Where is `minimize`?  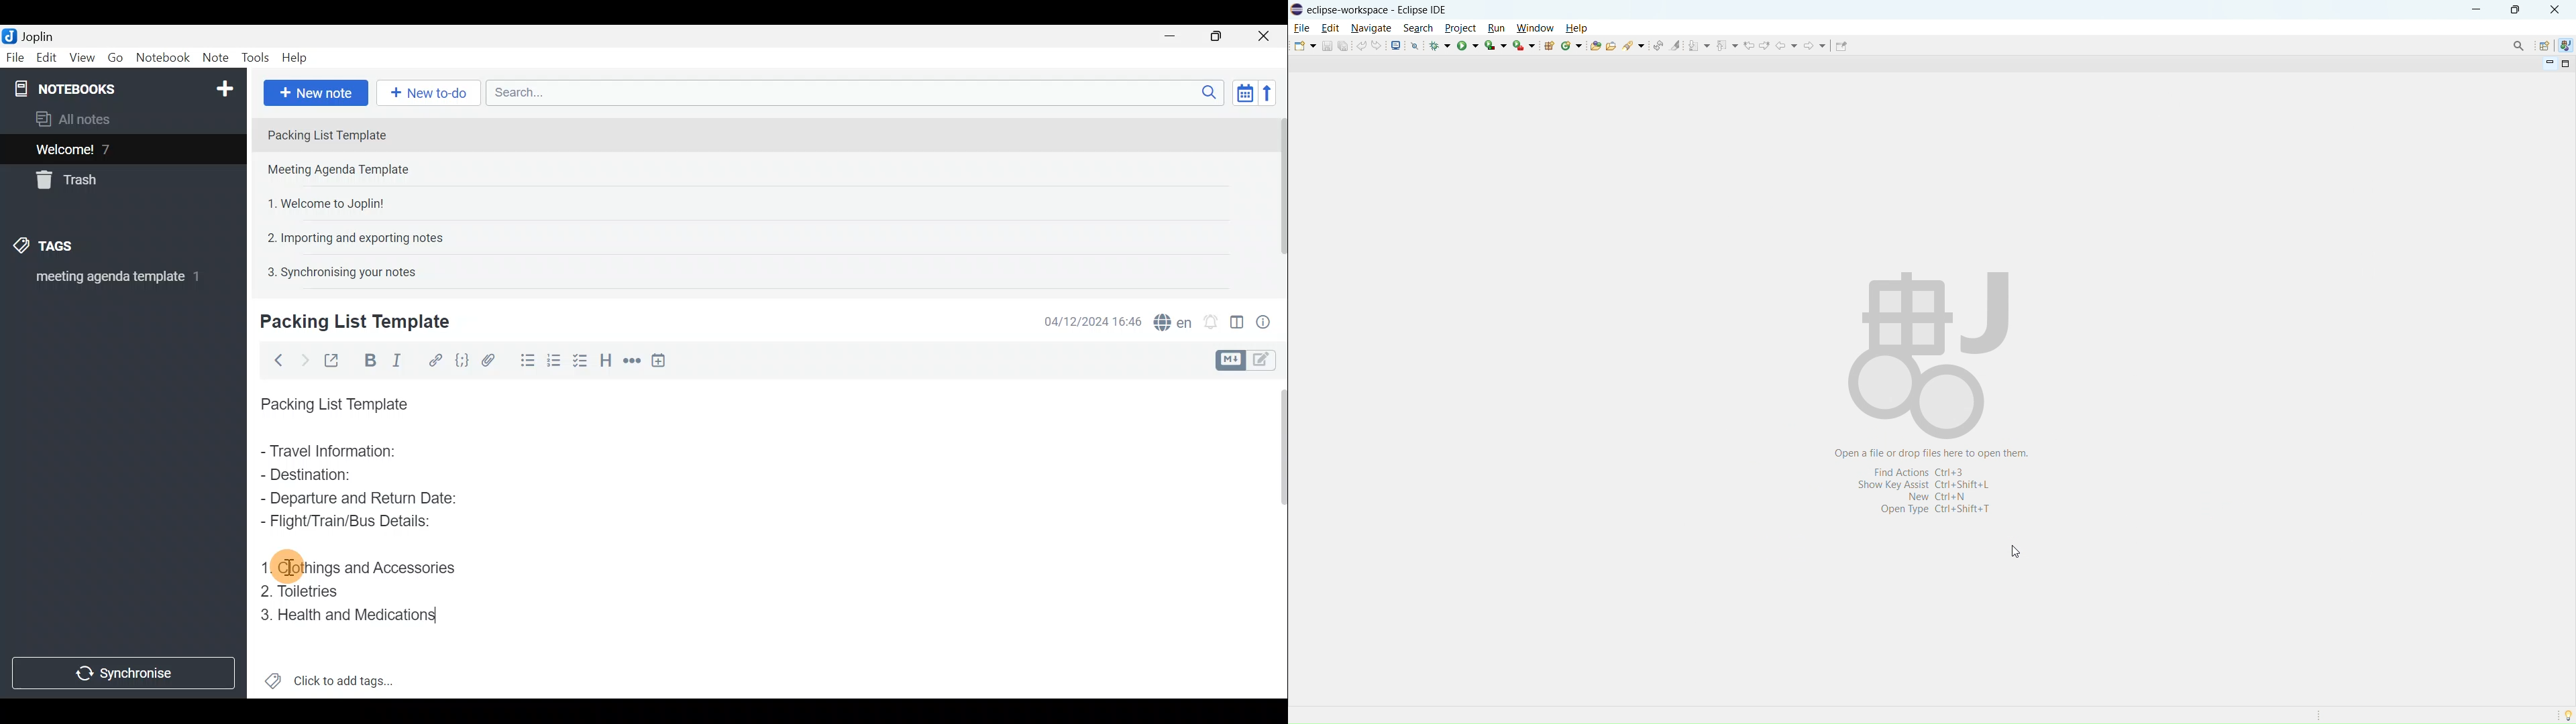
minimize is located at coordinates (2474, 9).